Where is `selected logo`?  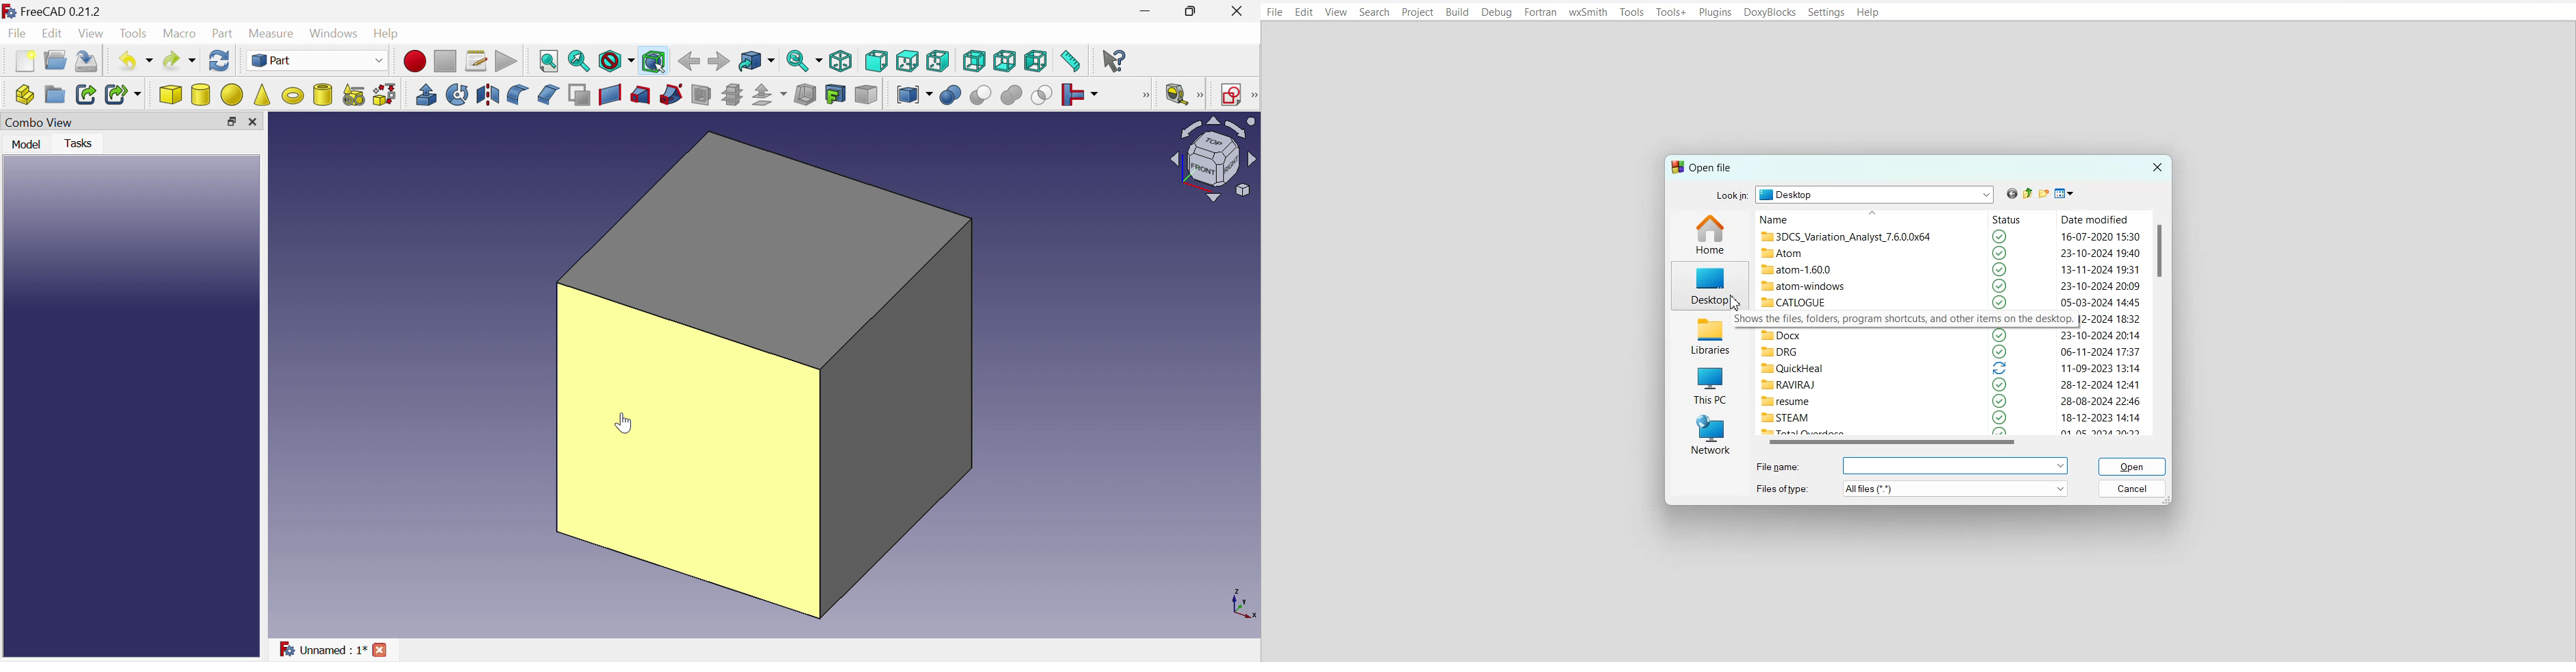
selected logo is located at coordinates (2000, 336).